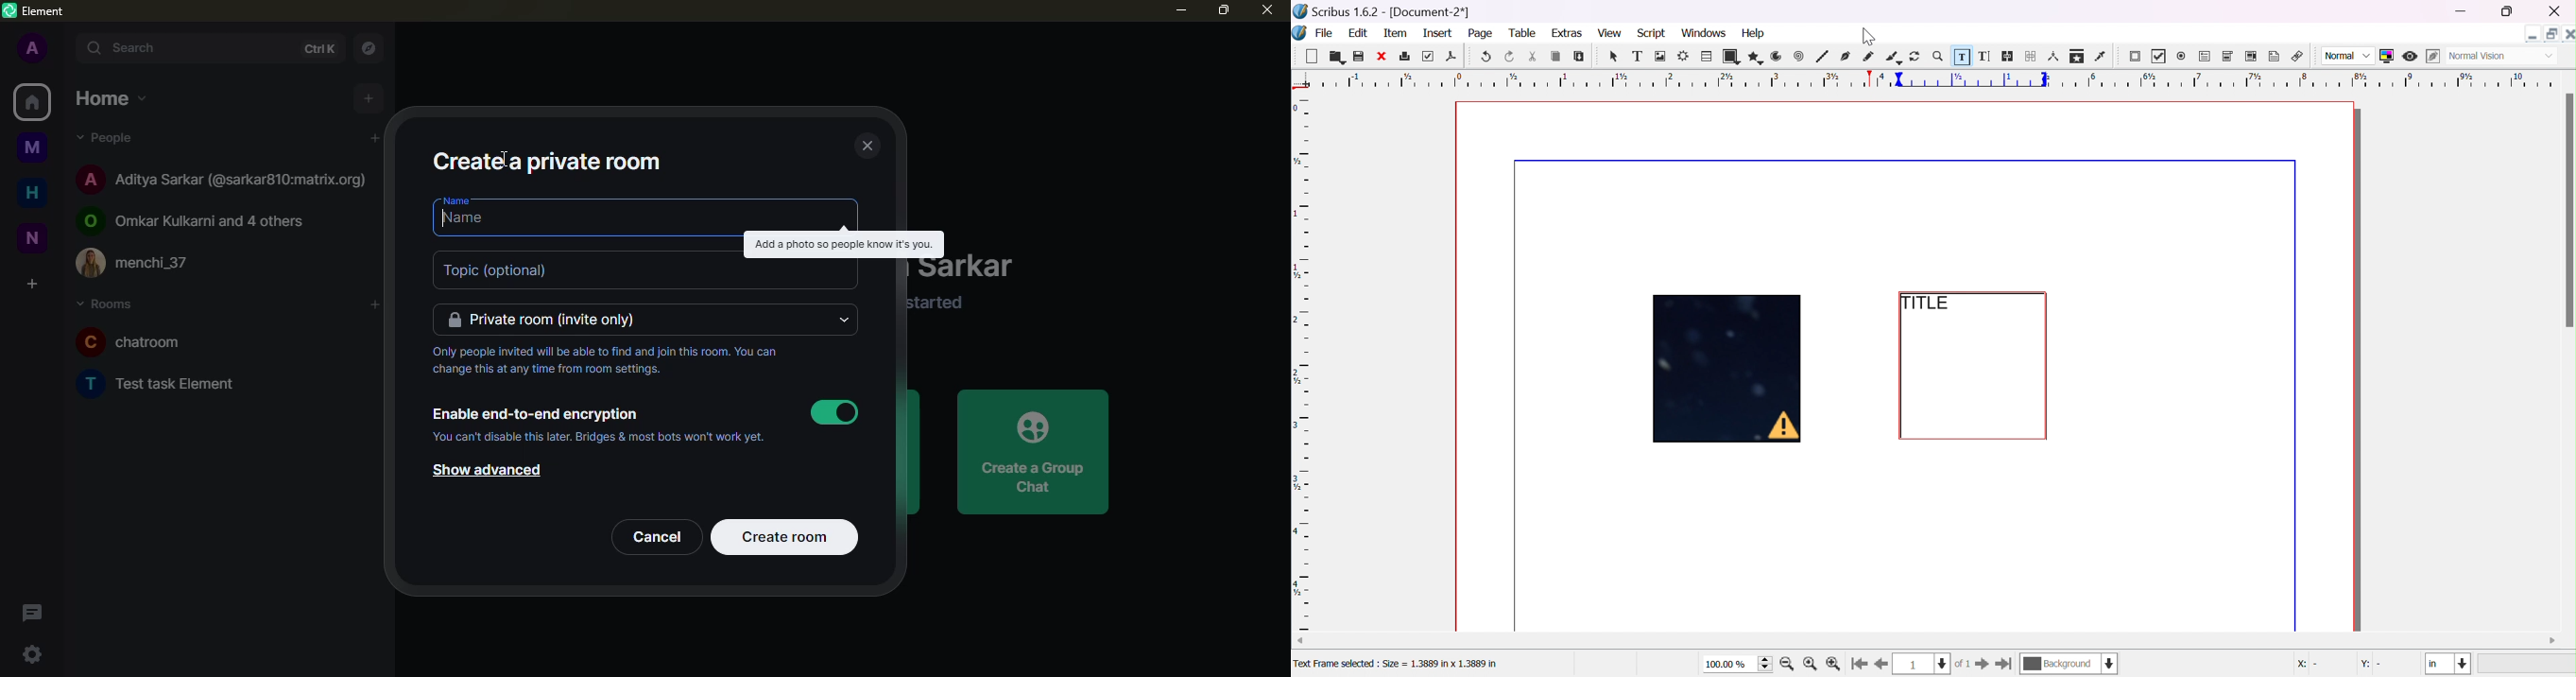  What do you see at coordinates (2388, 56) in the screenshot?
I see `toggle color management system` at bounding box center [2388, 56].